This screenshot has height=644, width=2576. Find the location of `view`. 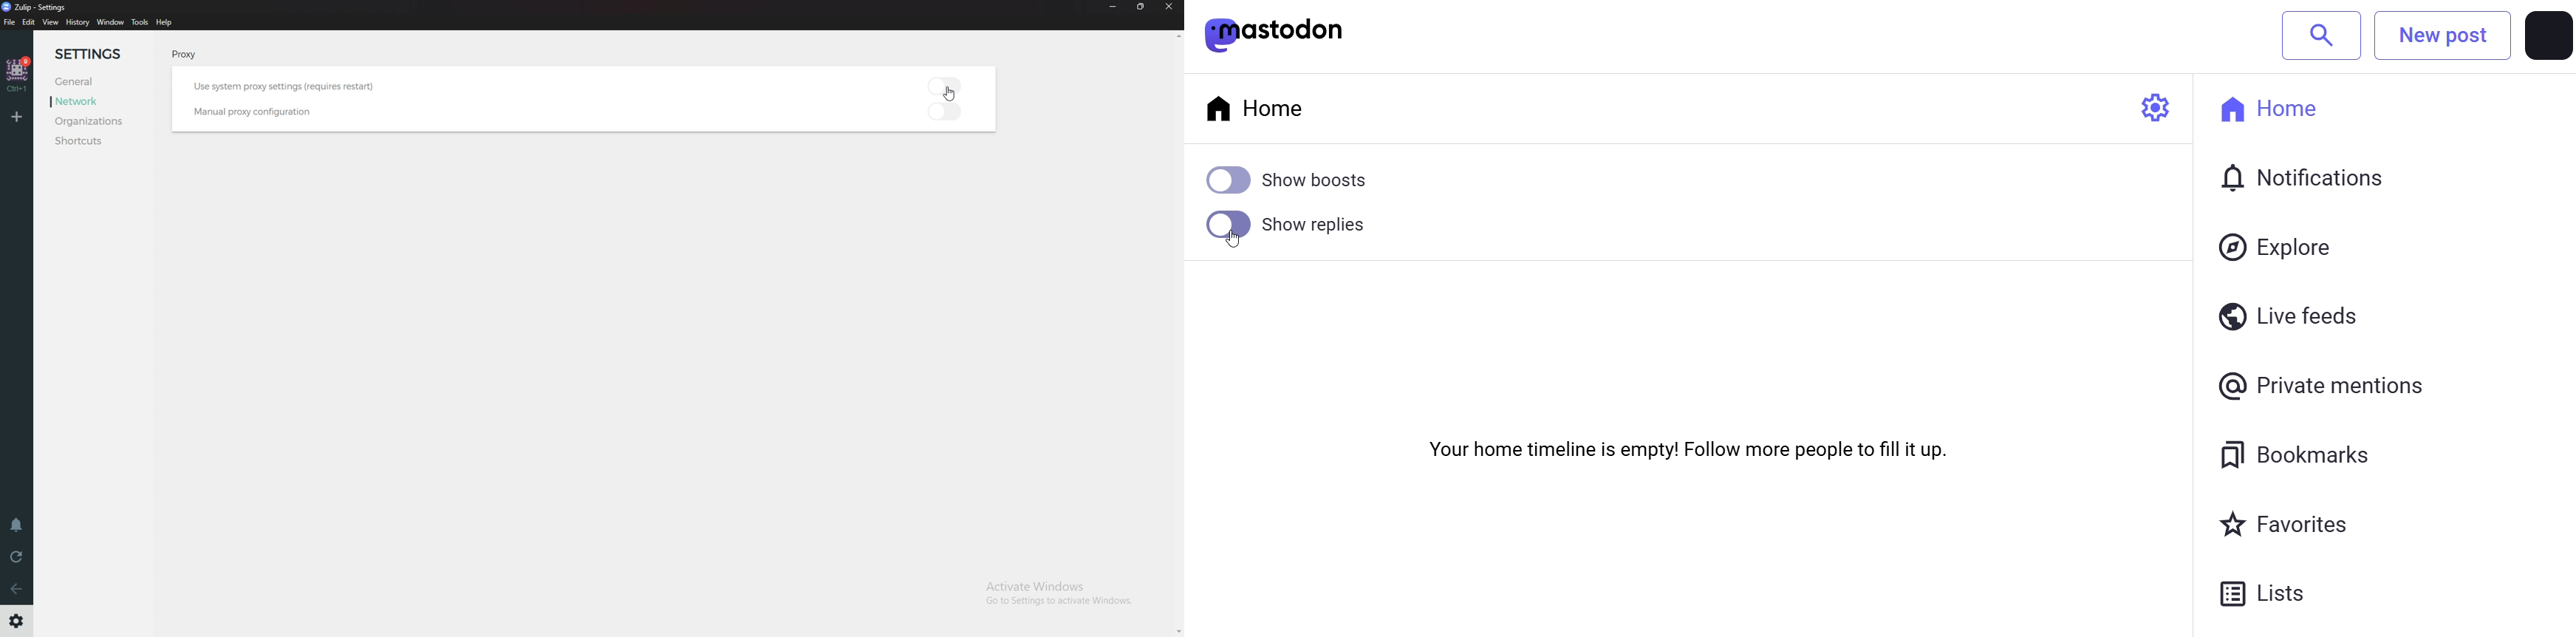

view is located at coordinates (51, 23).